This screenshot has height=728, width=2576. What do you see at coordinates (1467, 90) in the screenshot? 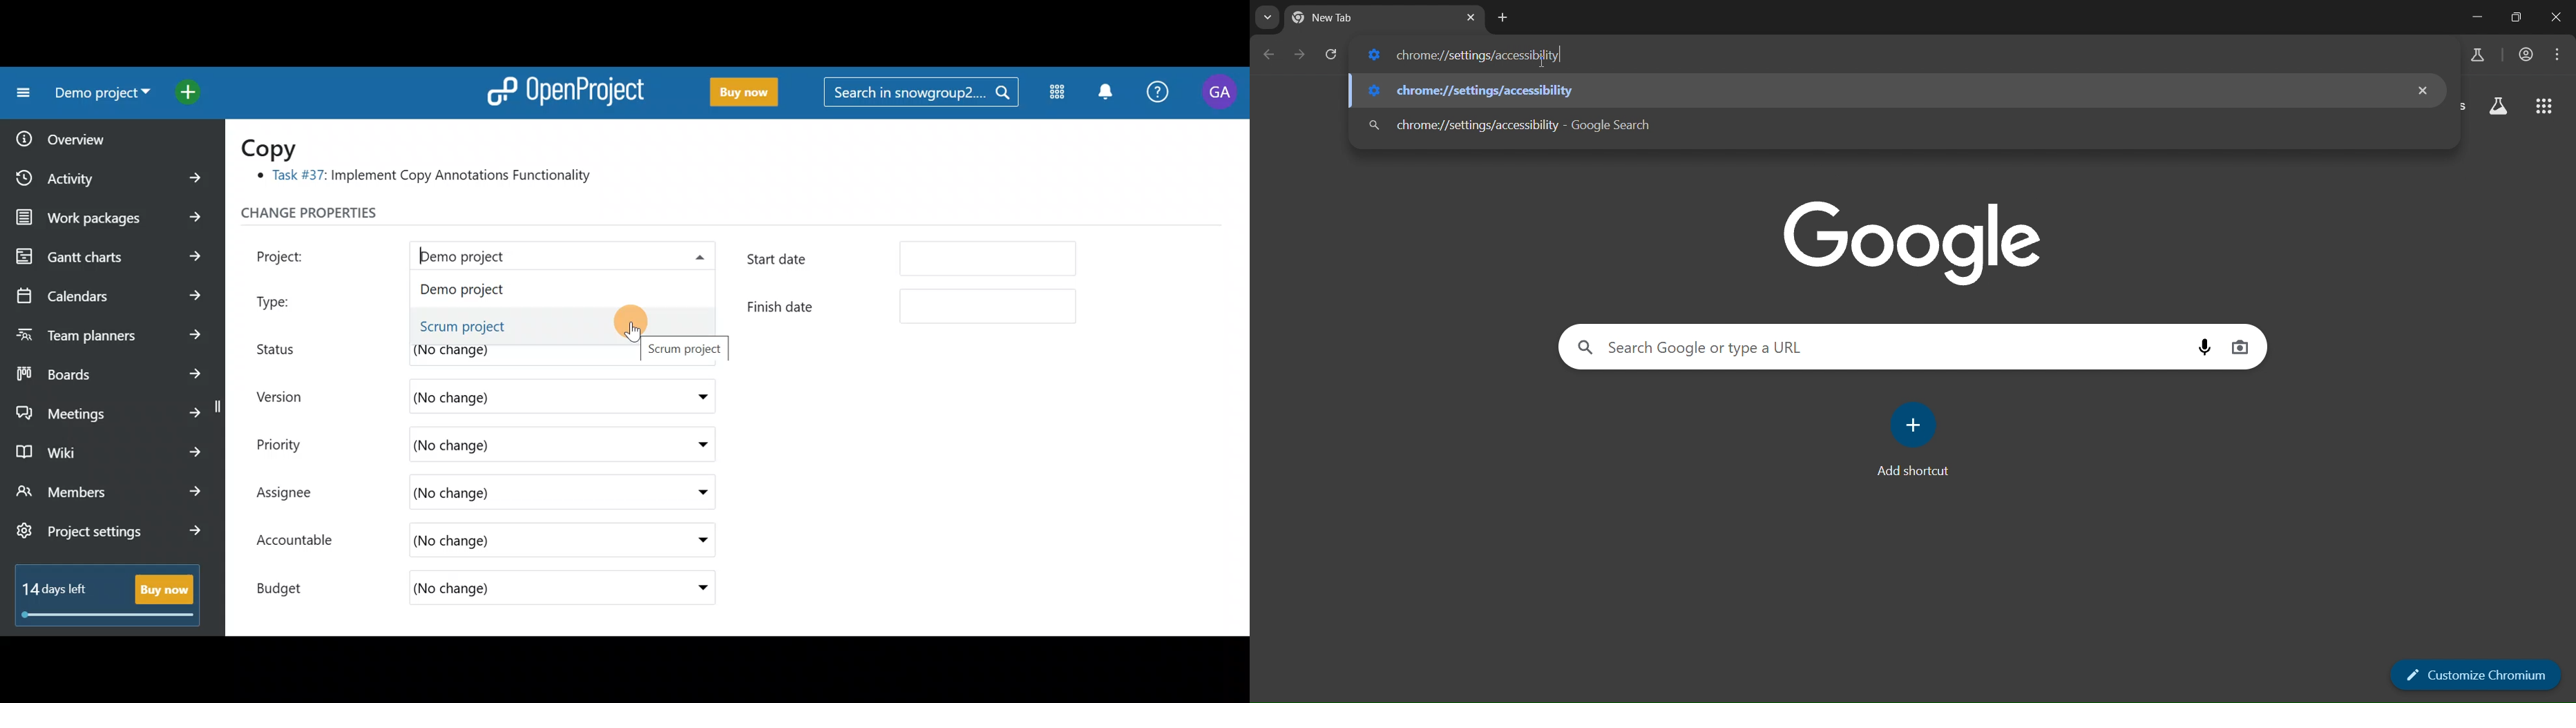
I see `chrome://settings/accessibility` at bounding box center [1467, 90].